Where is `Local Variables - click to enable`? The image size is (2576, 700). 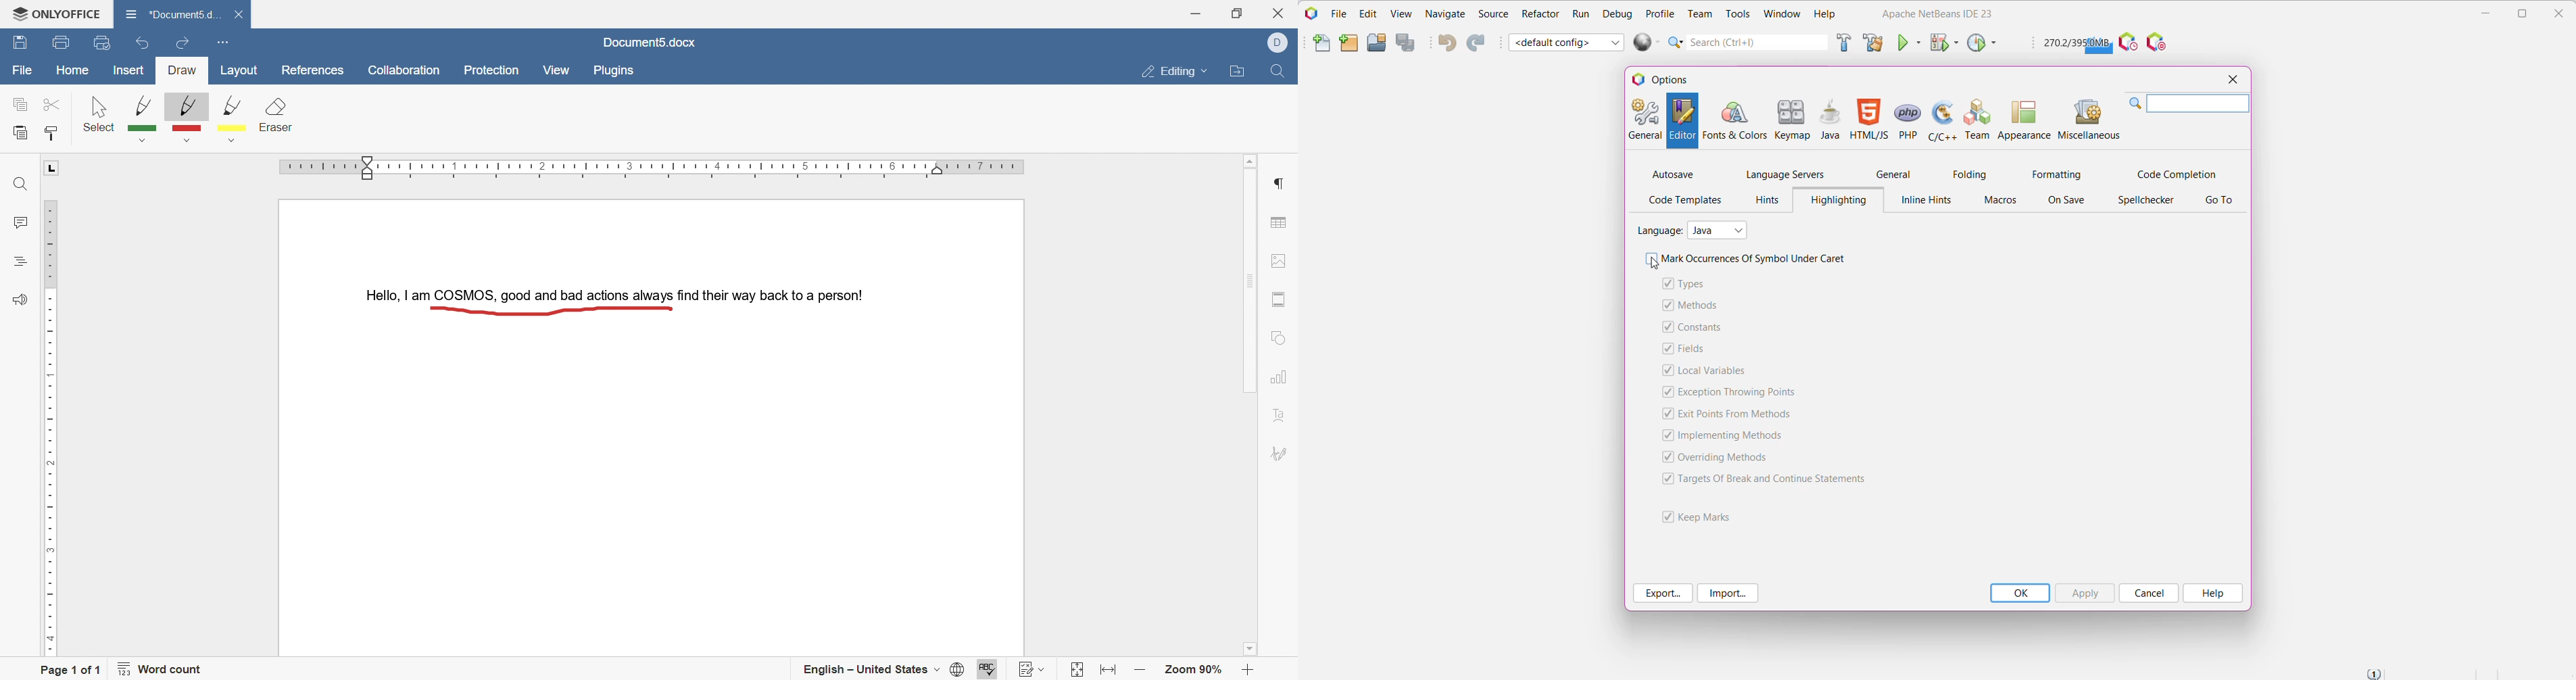 Local Variables - click to enable is located at coordinates (1716, 371).